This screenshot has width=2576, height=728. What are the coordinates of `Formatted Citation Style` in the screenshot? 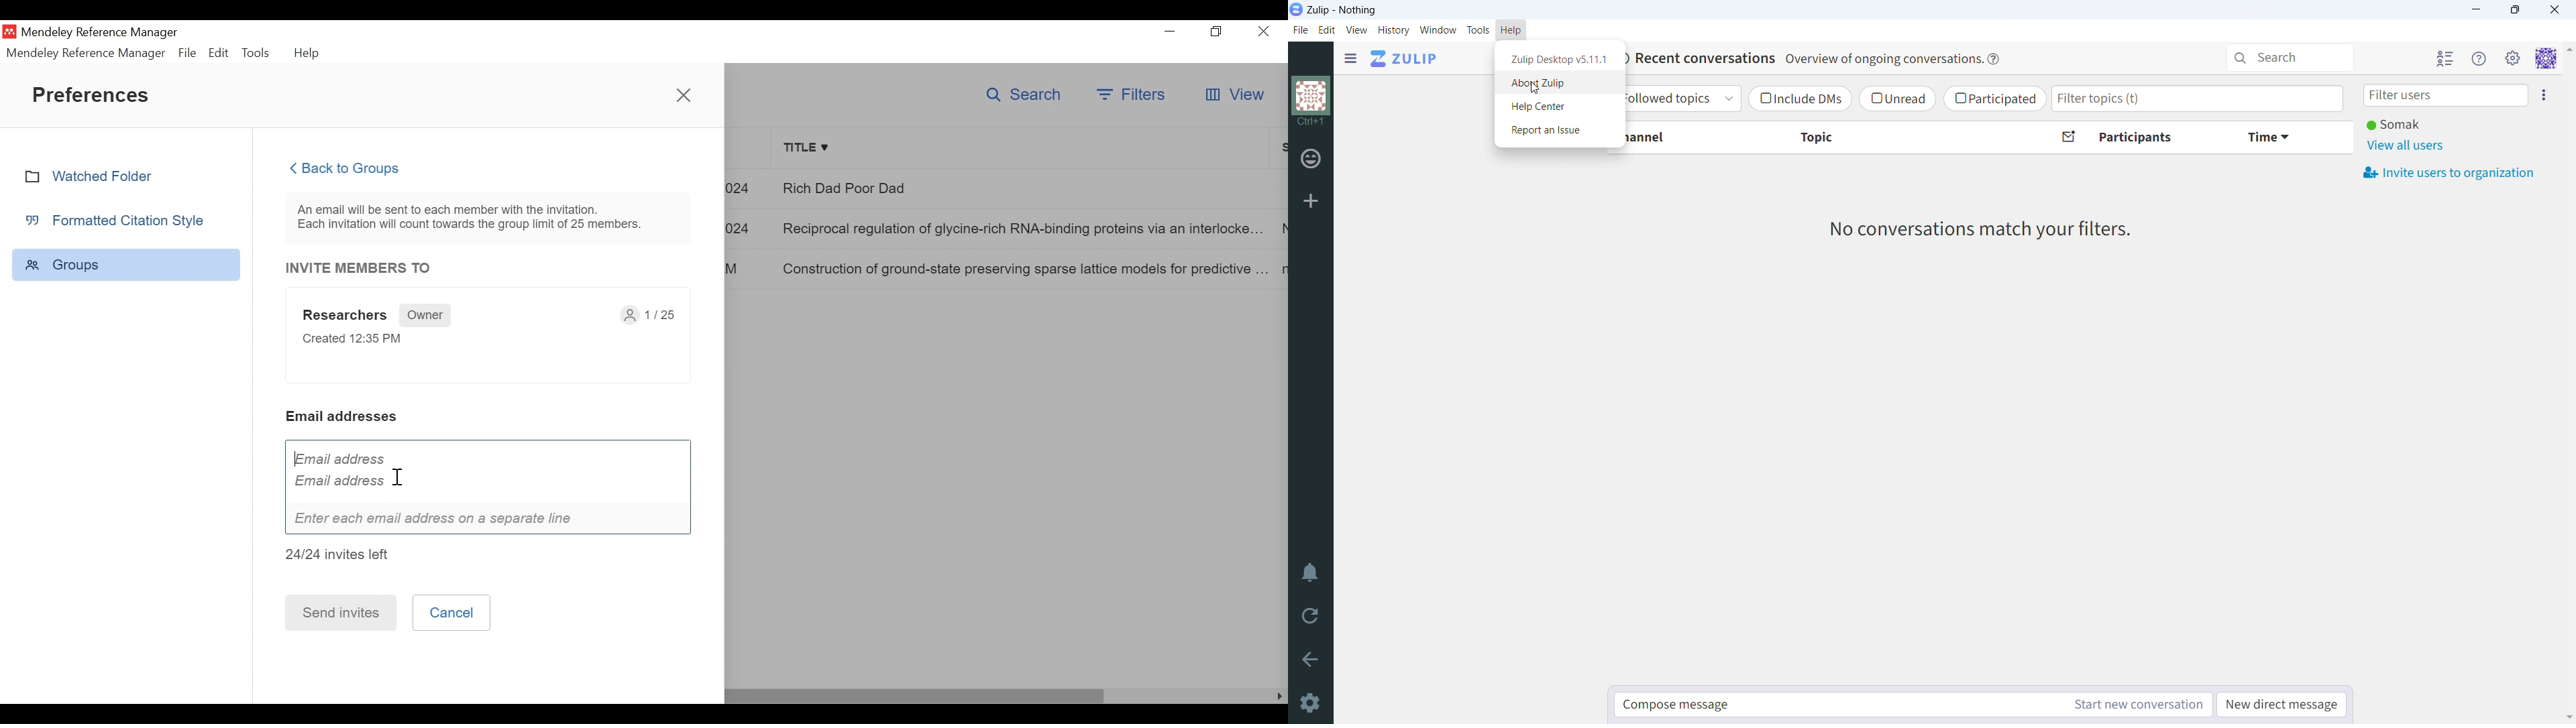 It's located at (120, 220).